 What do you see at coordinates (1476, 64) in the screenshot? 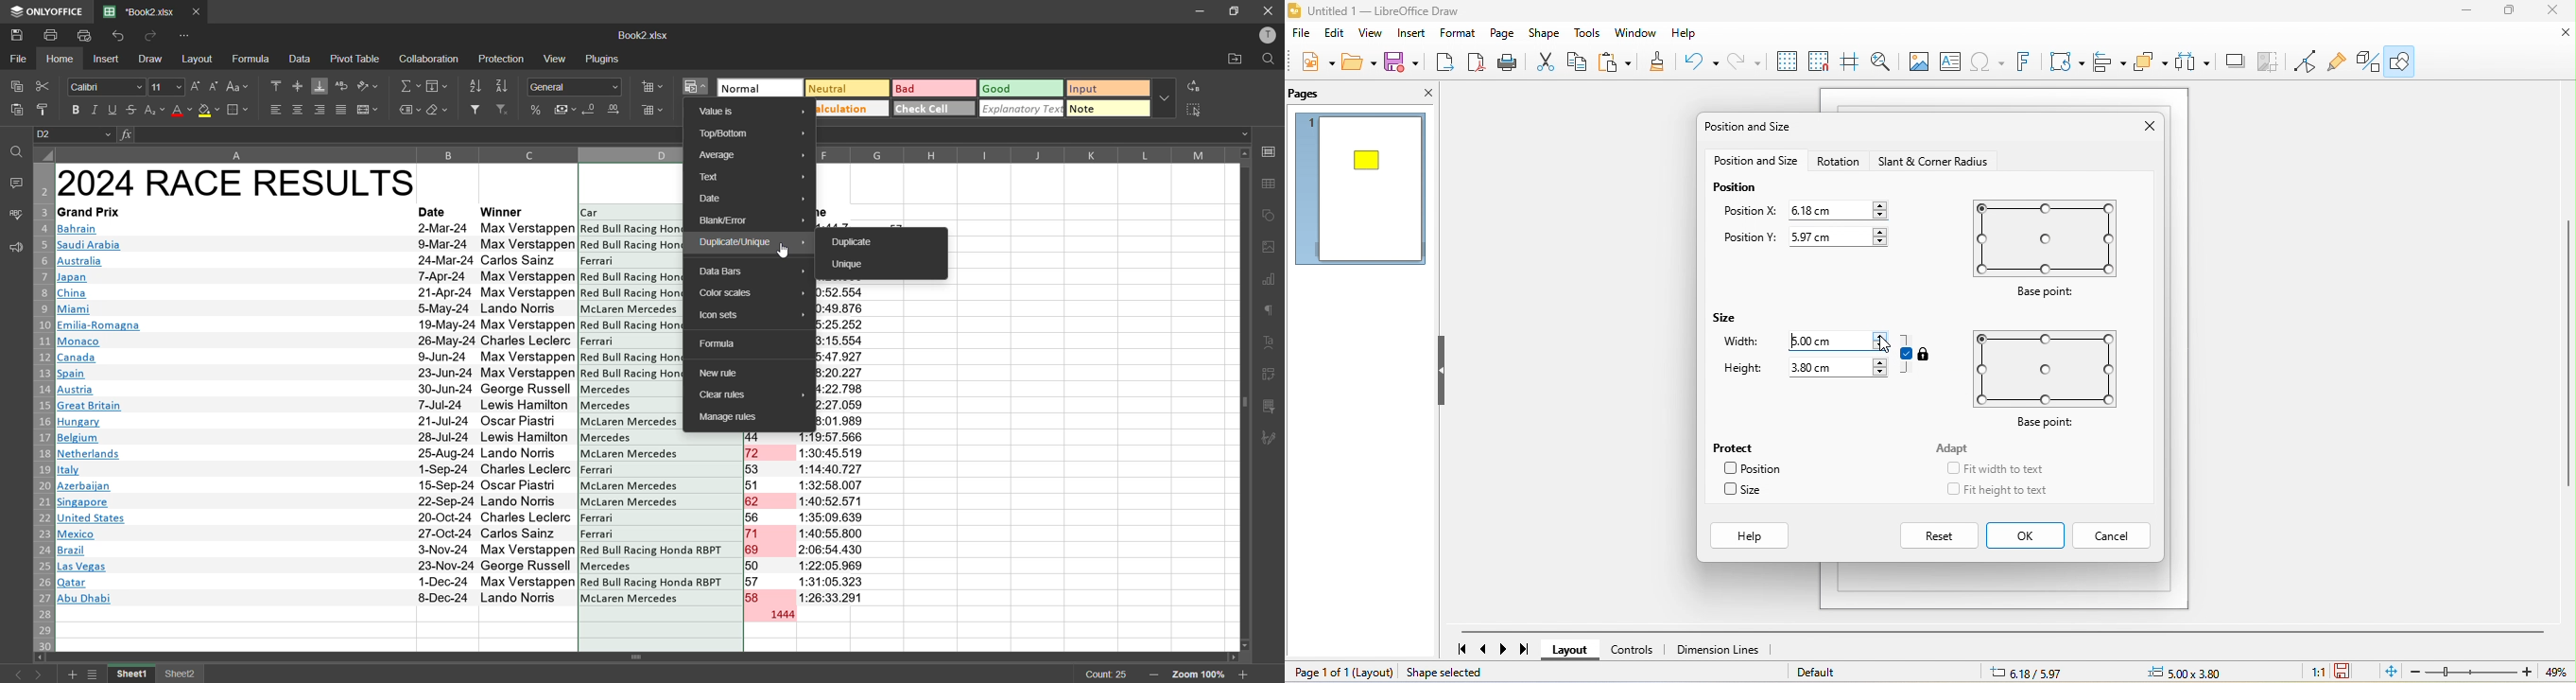
I see `export direct as pdf` at bounding box center [1476, 64].